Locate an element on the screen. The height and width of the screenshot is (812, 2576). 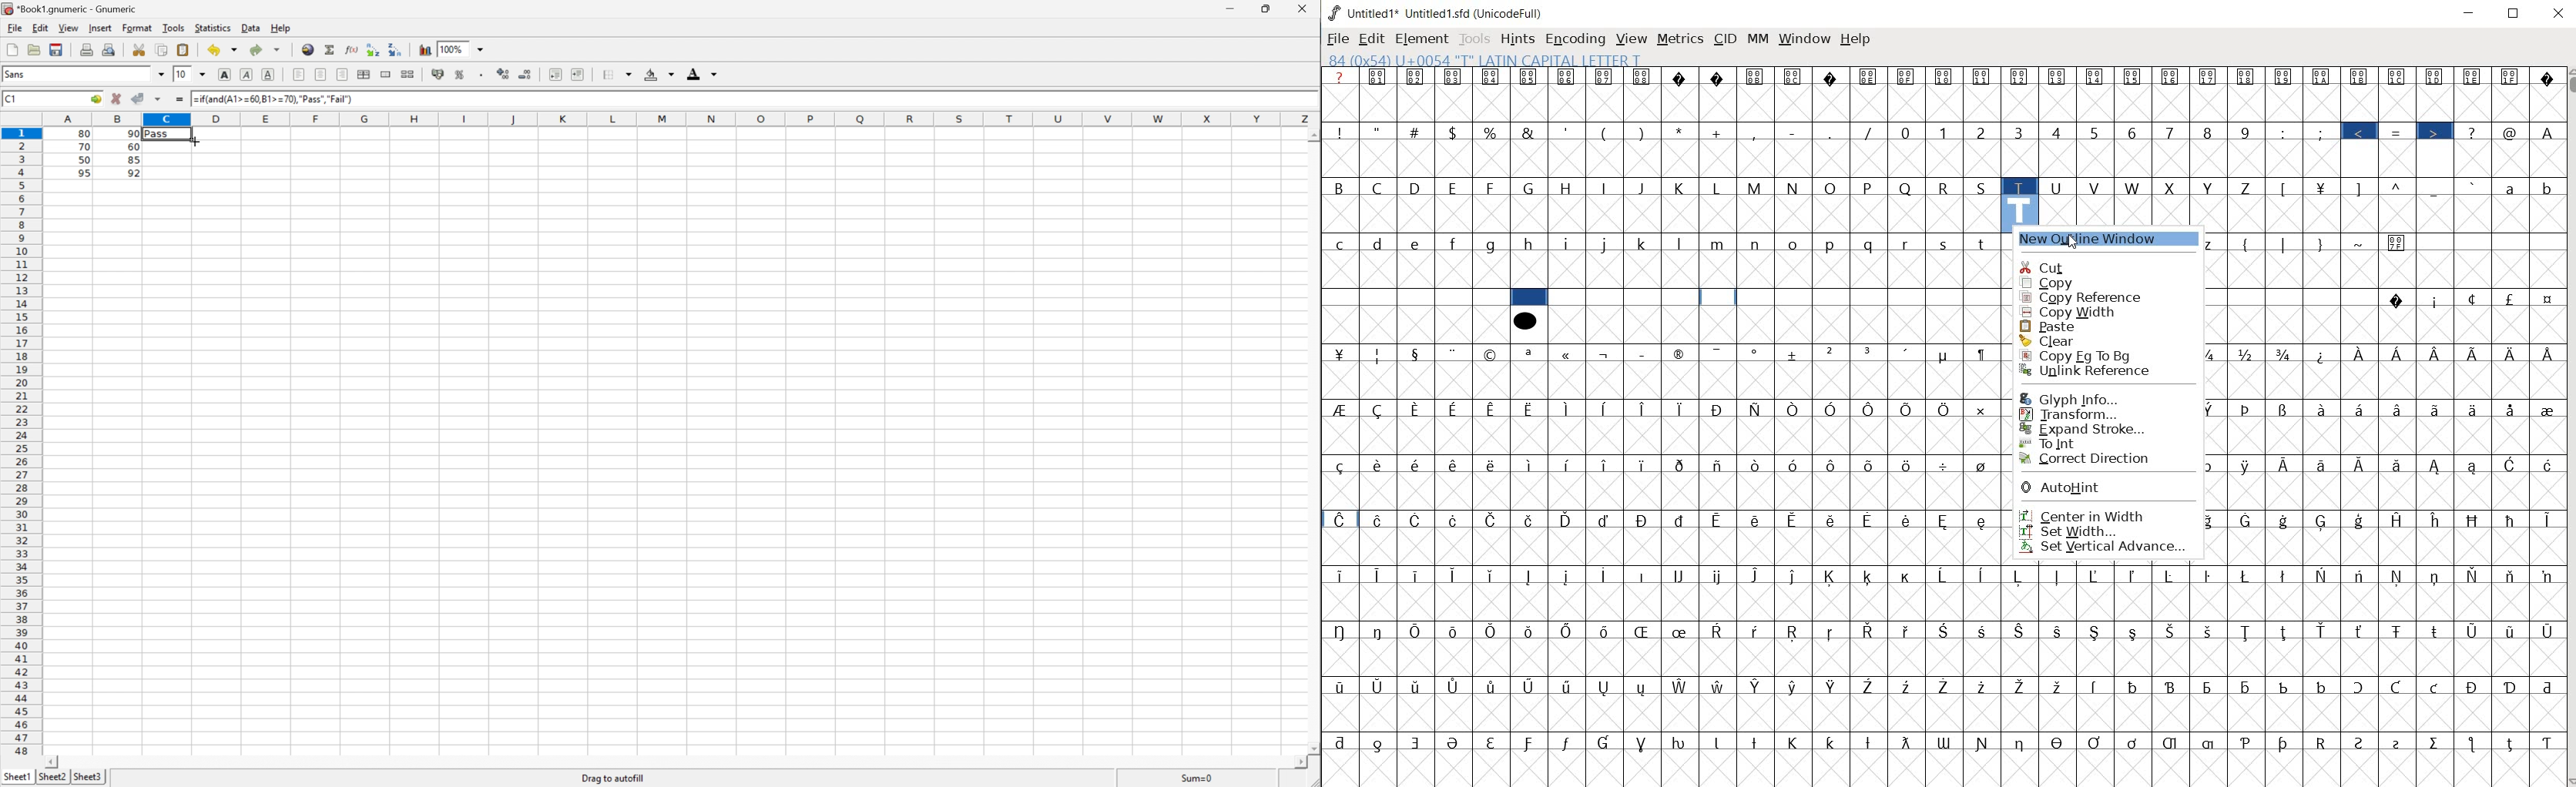
Symbol is located at coordinates (2474, 631).